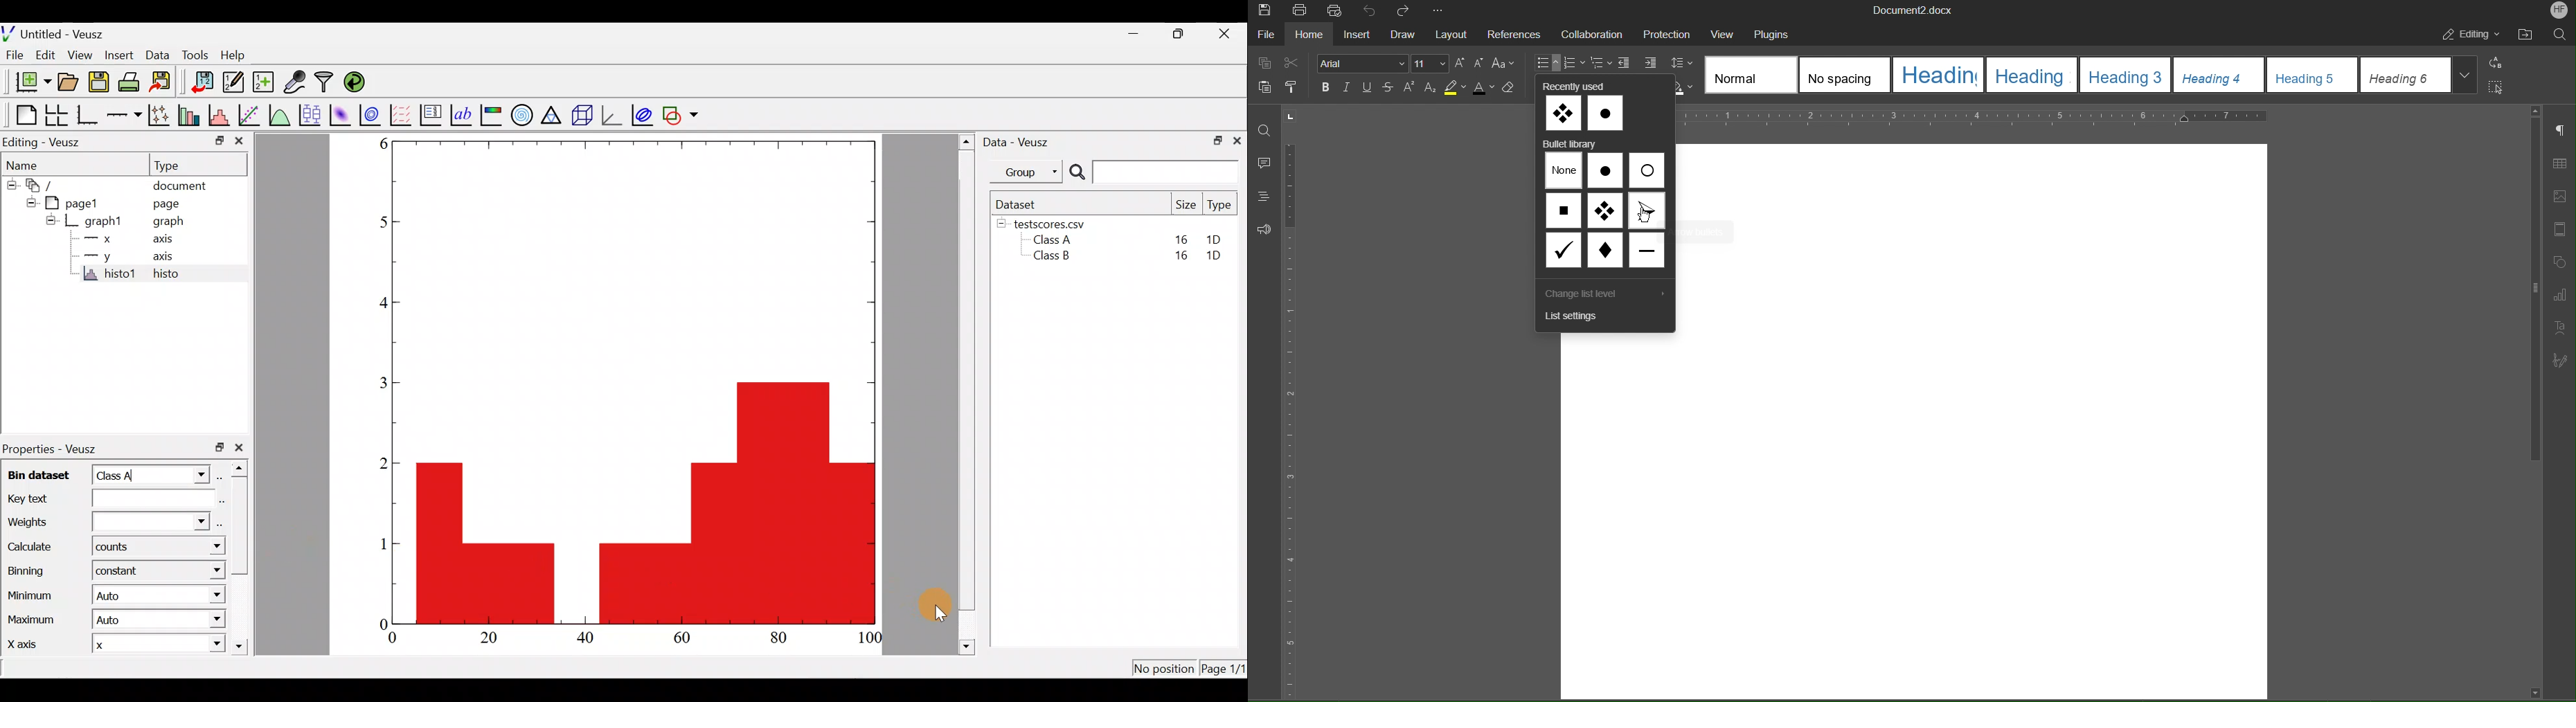  Describe the element at coordinates (2093, 75) in the screenshot. I see `Heading Style` at that location.